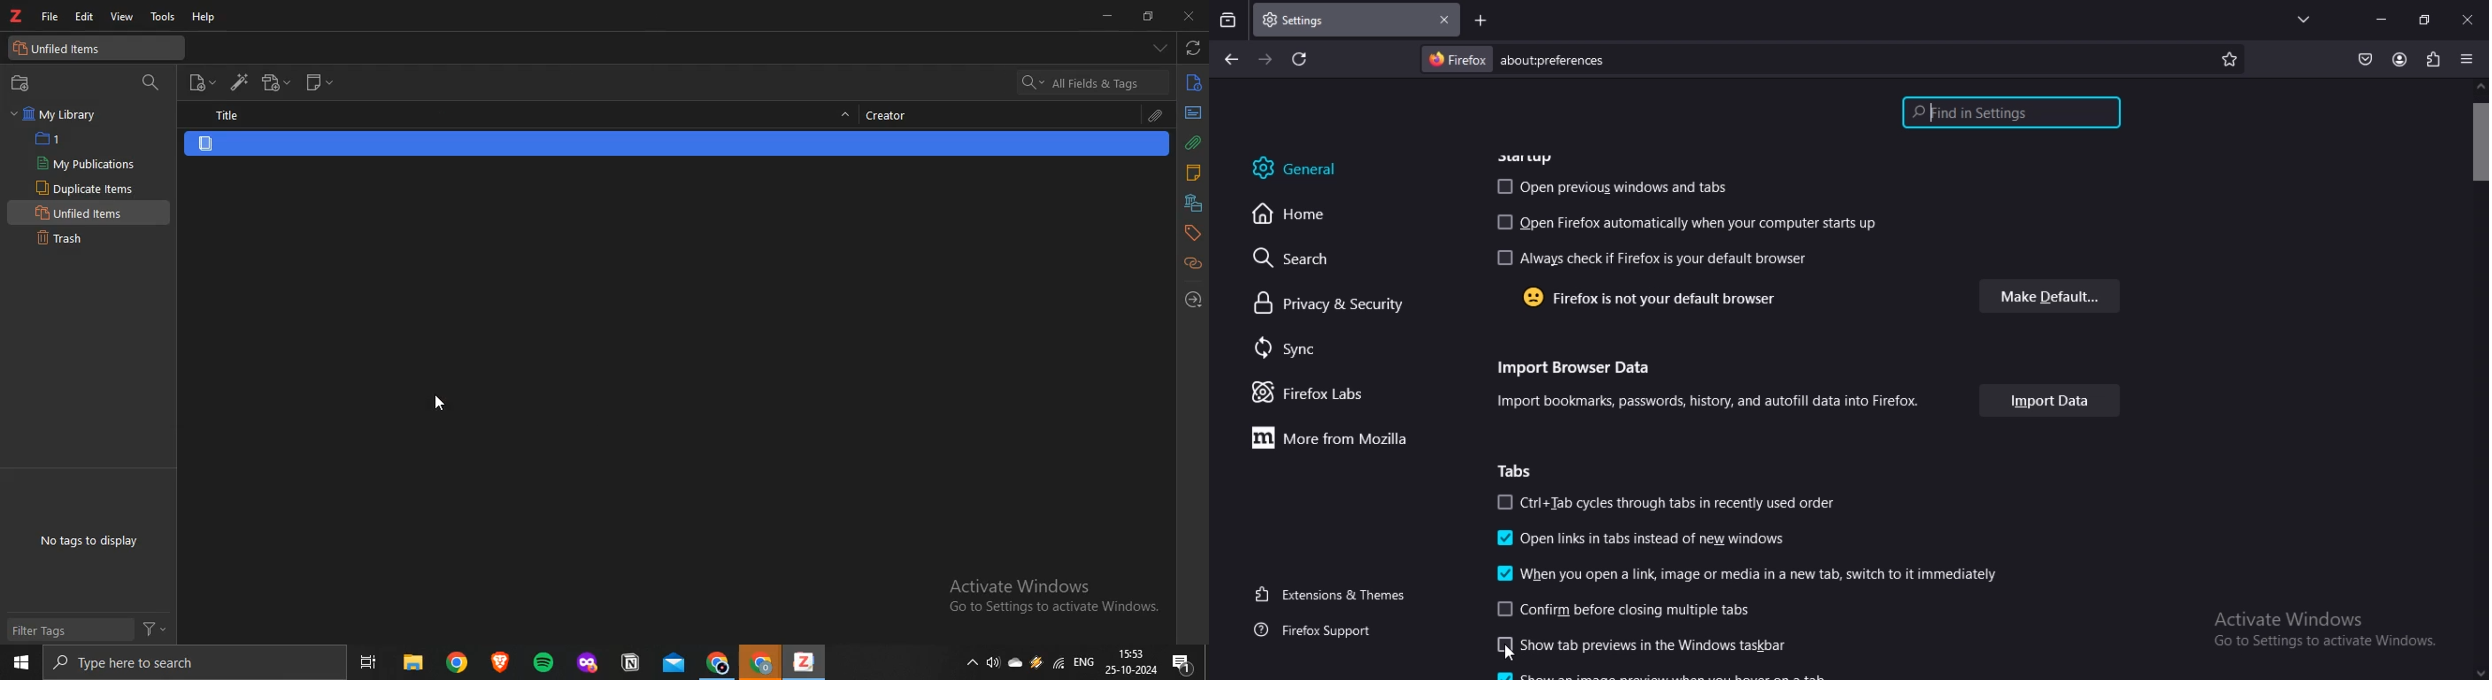 The height and width of the screenshot is (700, 2492). What do you see at coordinates (1687, 221) in the screenshot?
I see `open firefox automtically when computer startup` at bounding box center [1687, 221].